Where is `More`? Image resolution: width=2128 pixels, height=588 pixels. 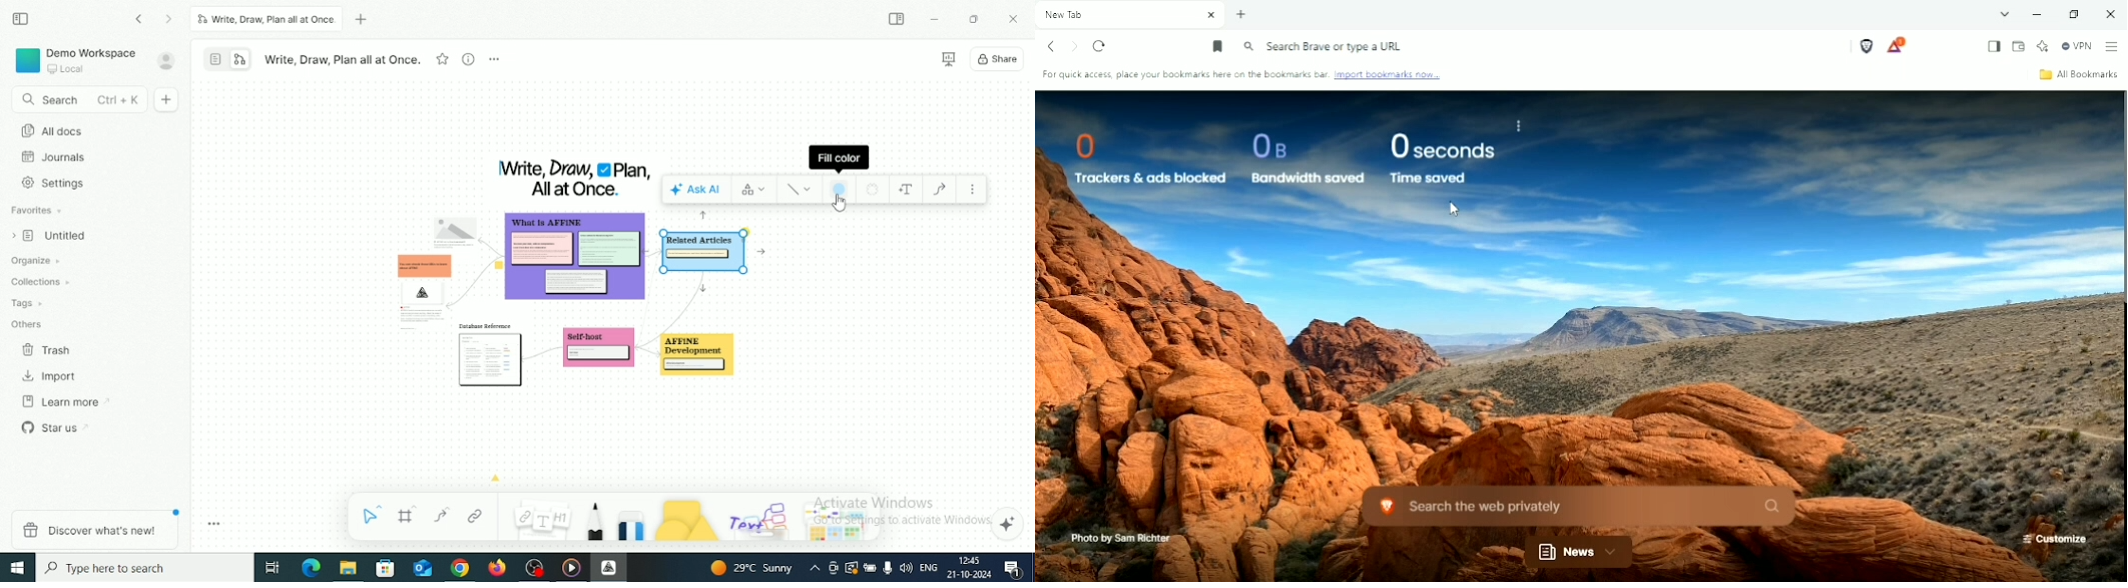 More is located at coordinates (494, 59).